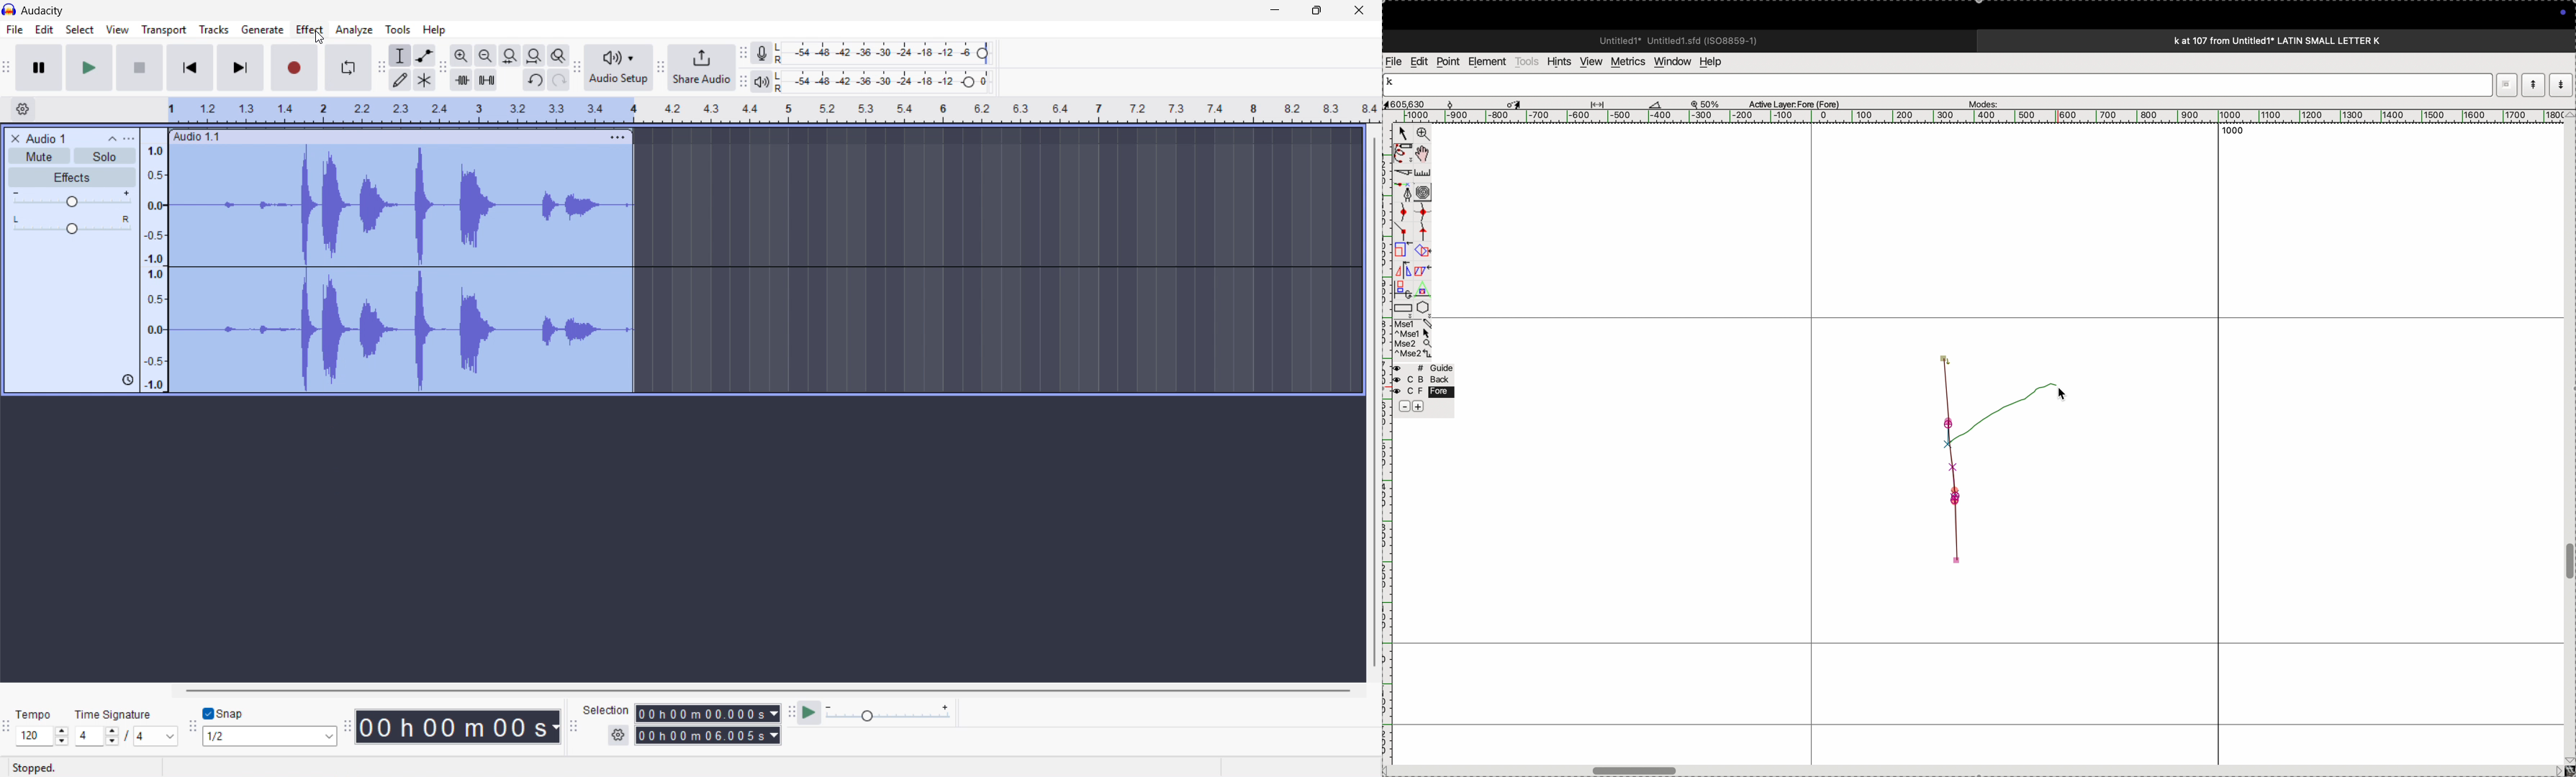 Image resolution: width=2576 pixels, height=784 pixels. Describe the element at coordinates (618, 735) in the screenshot. I see `Selection settings` at that location.